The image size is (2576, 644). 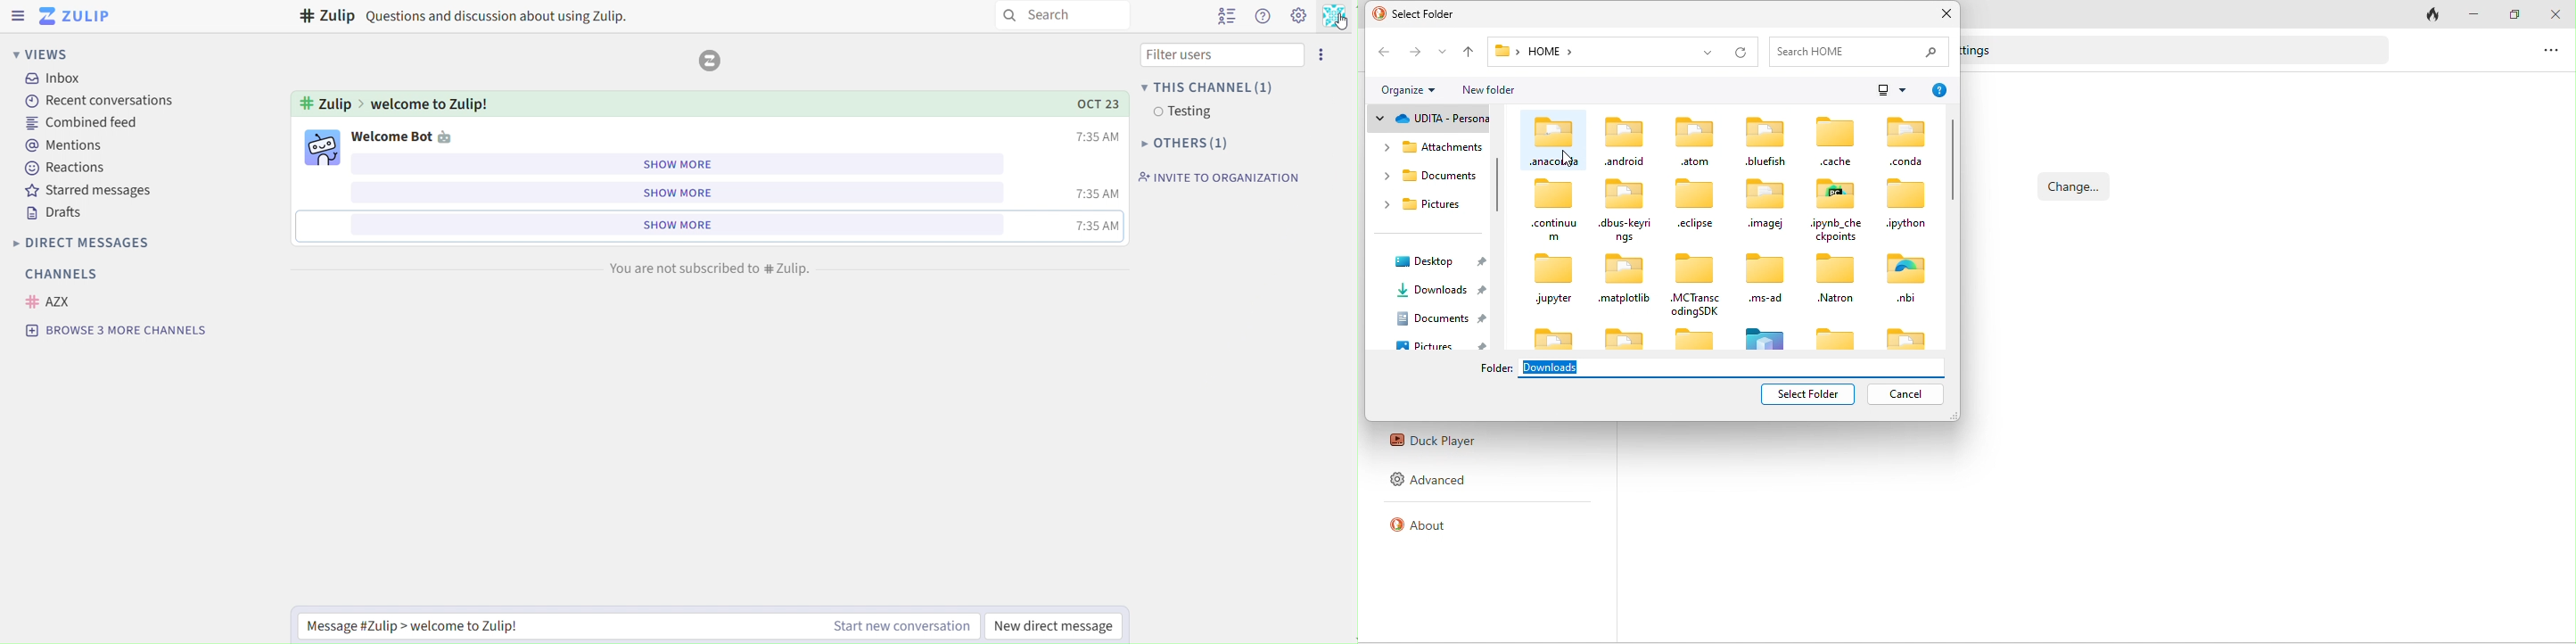 What do you see at coordinates (58, 80) in the screenshot?
I see `inbox` at bounding box center [58, 80].